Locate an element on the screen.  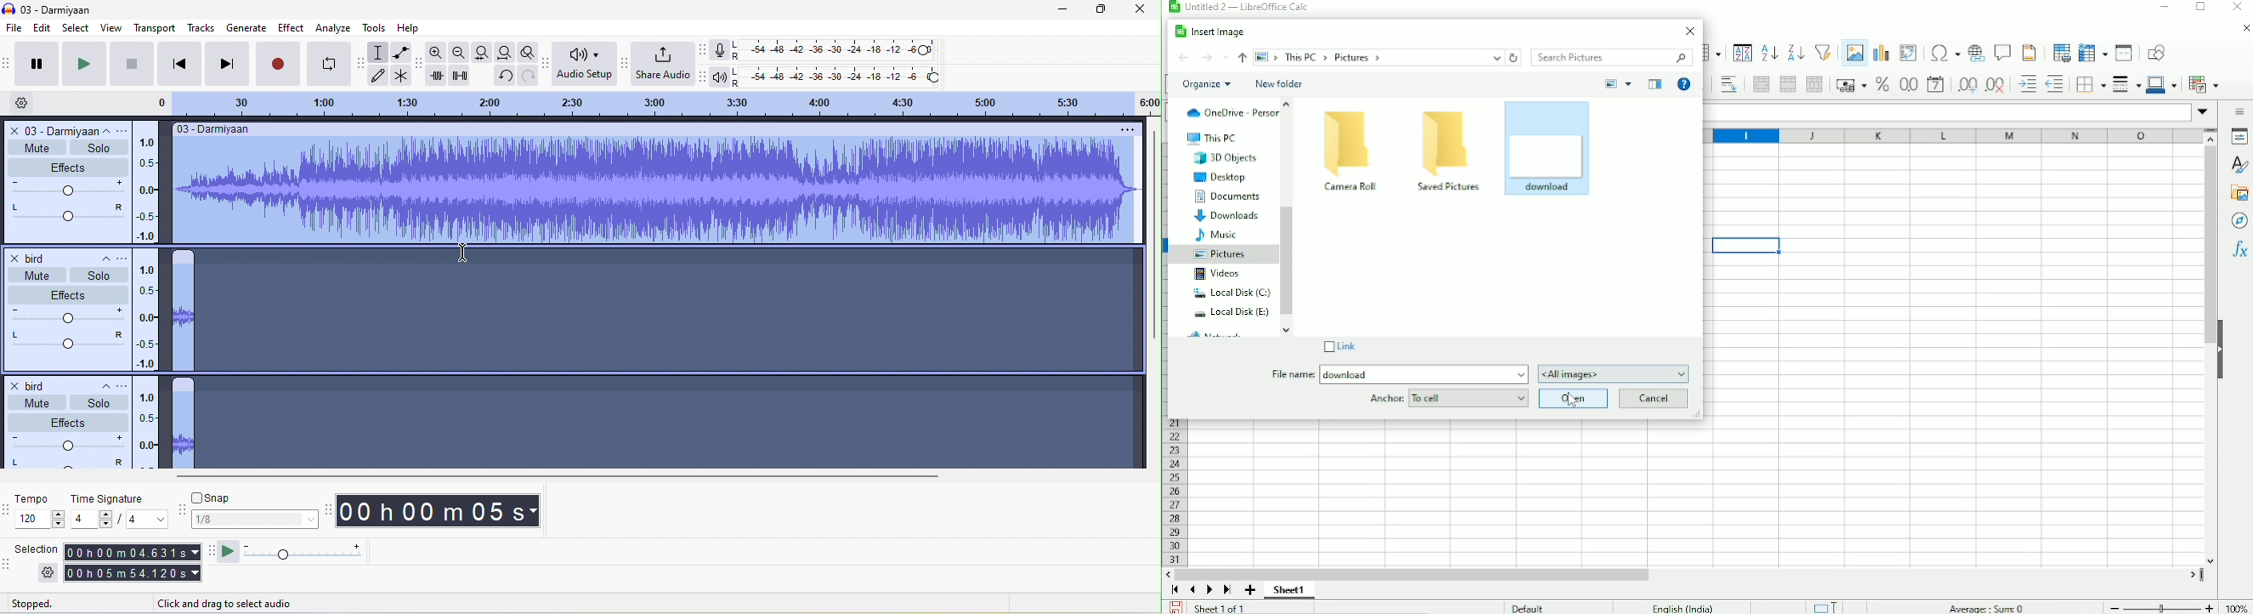
value is located at coordinates (90, 520).